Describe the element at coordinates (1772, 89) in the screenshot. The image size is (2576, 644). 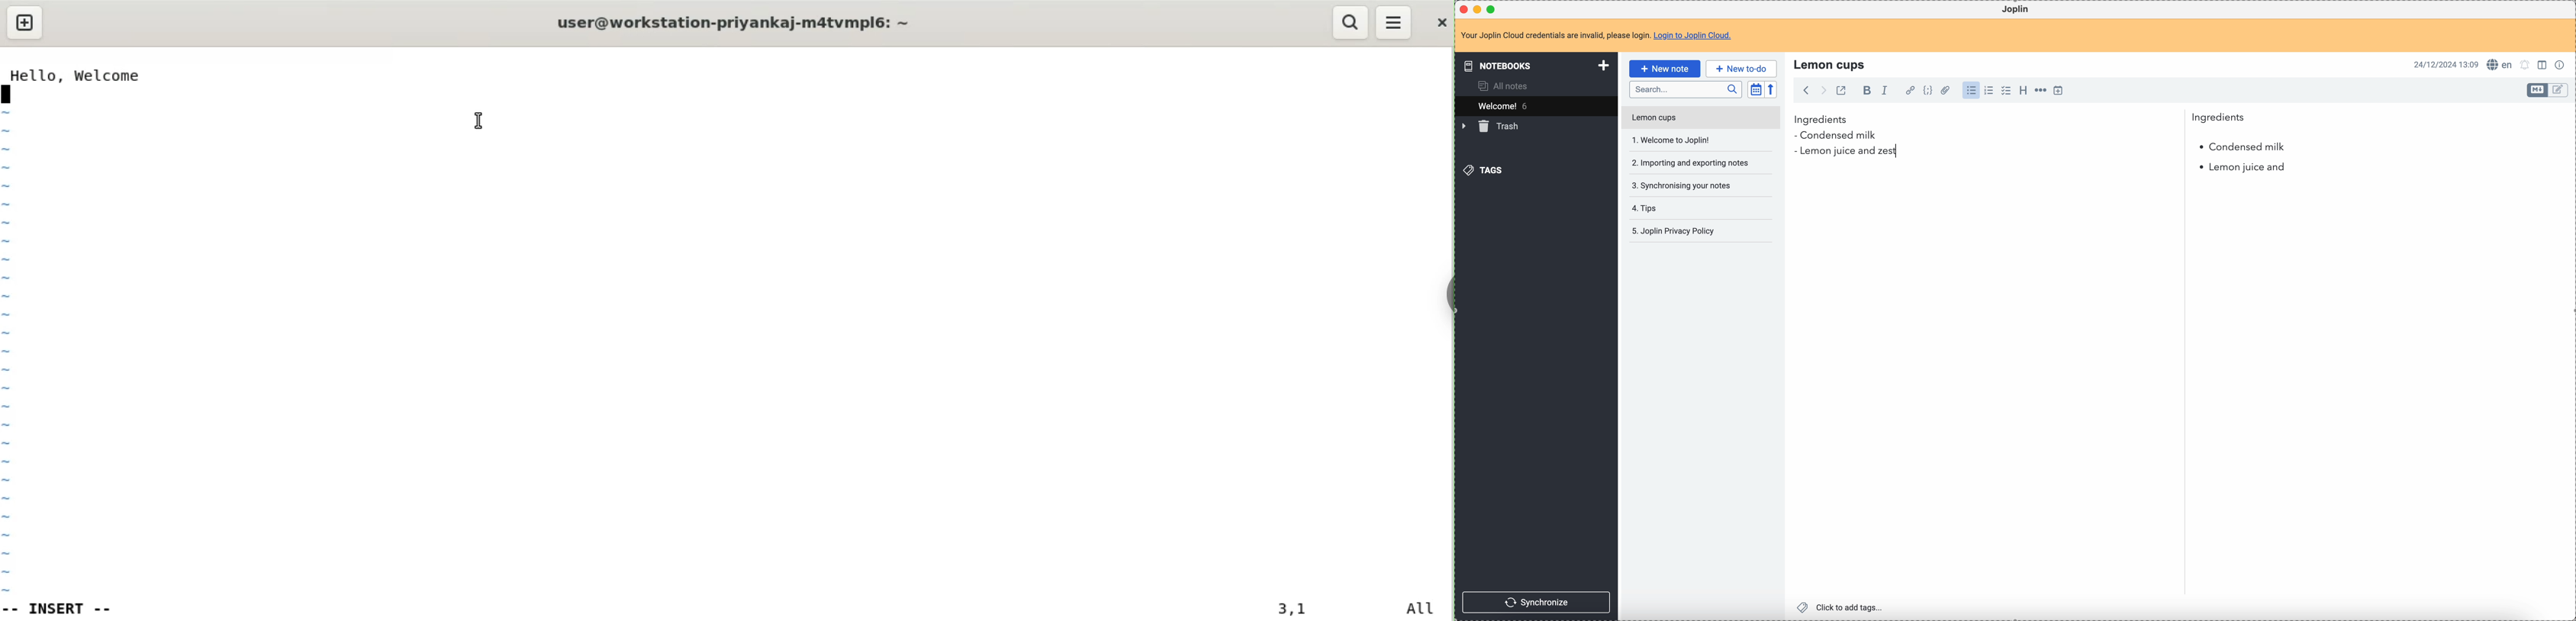
I see `reverse sort order` at that location.